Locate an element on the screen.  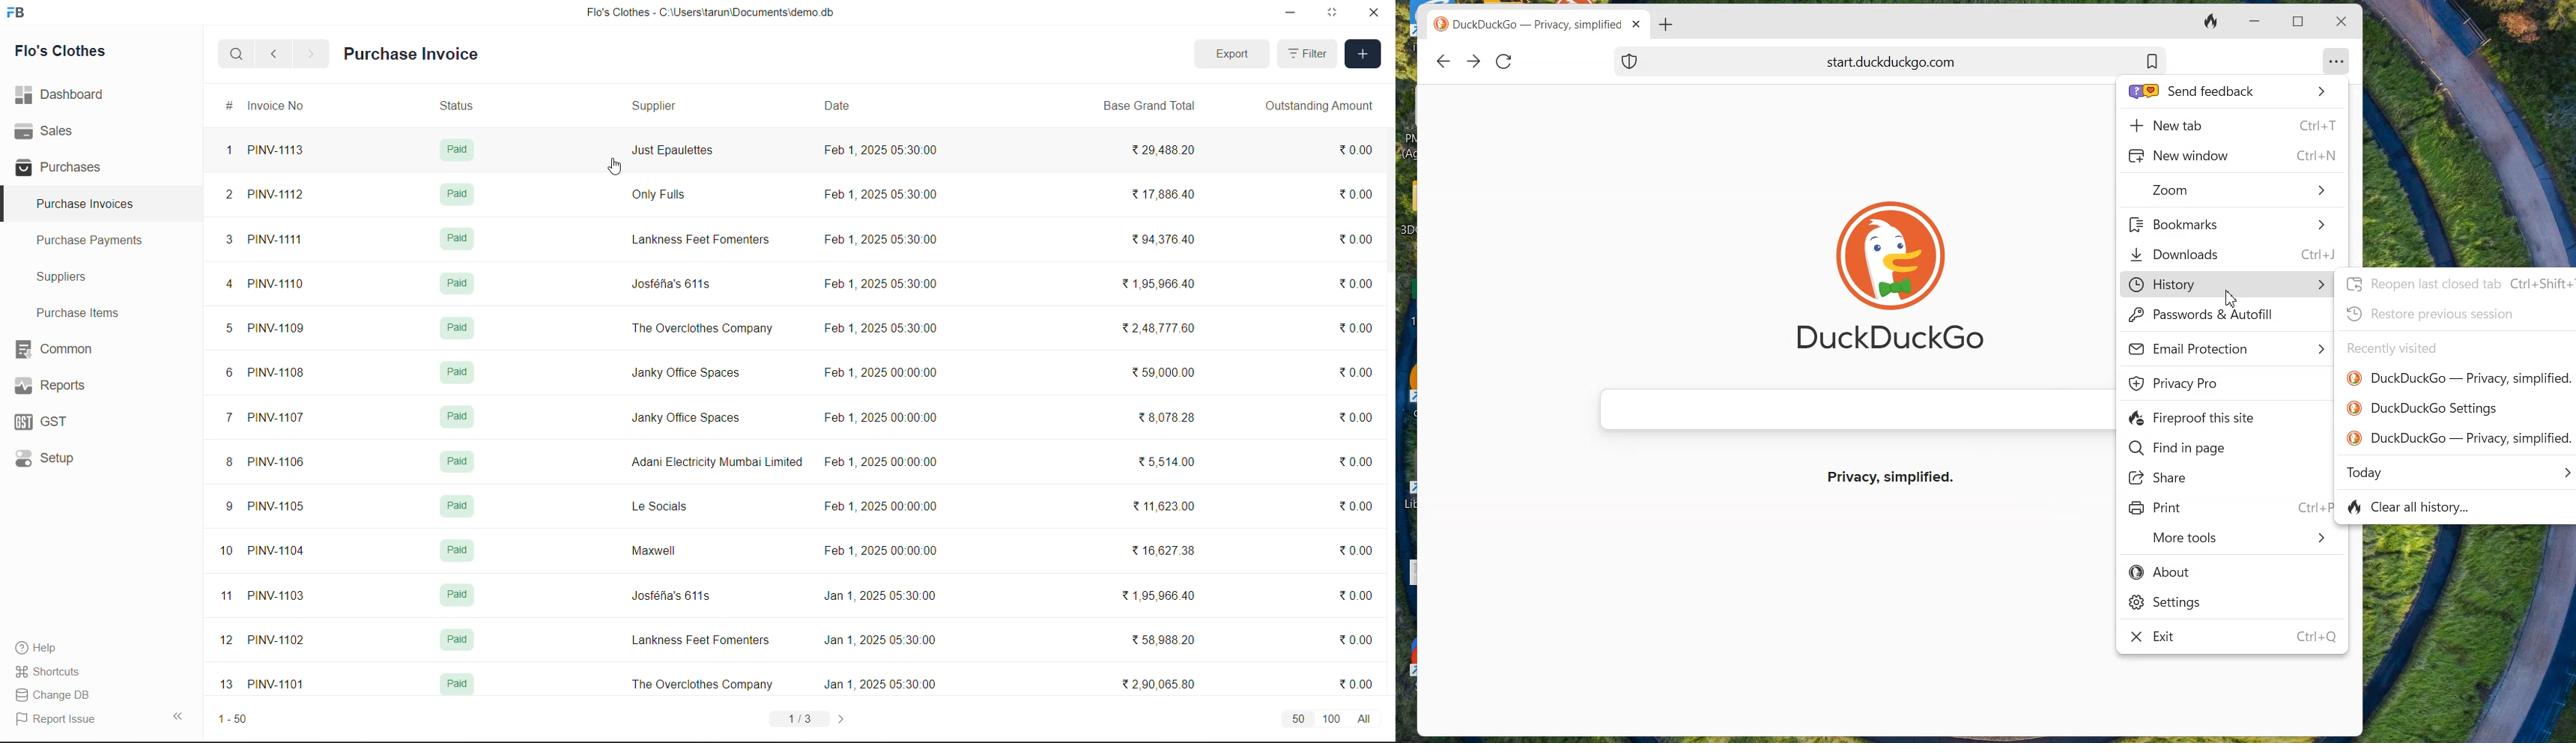
Feb 1, 2025 05:30:00 is located at coordinates (880, 328).